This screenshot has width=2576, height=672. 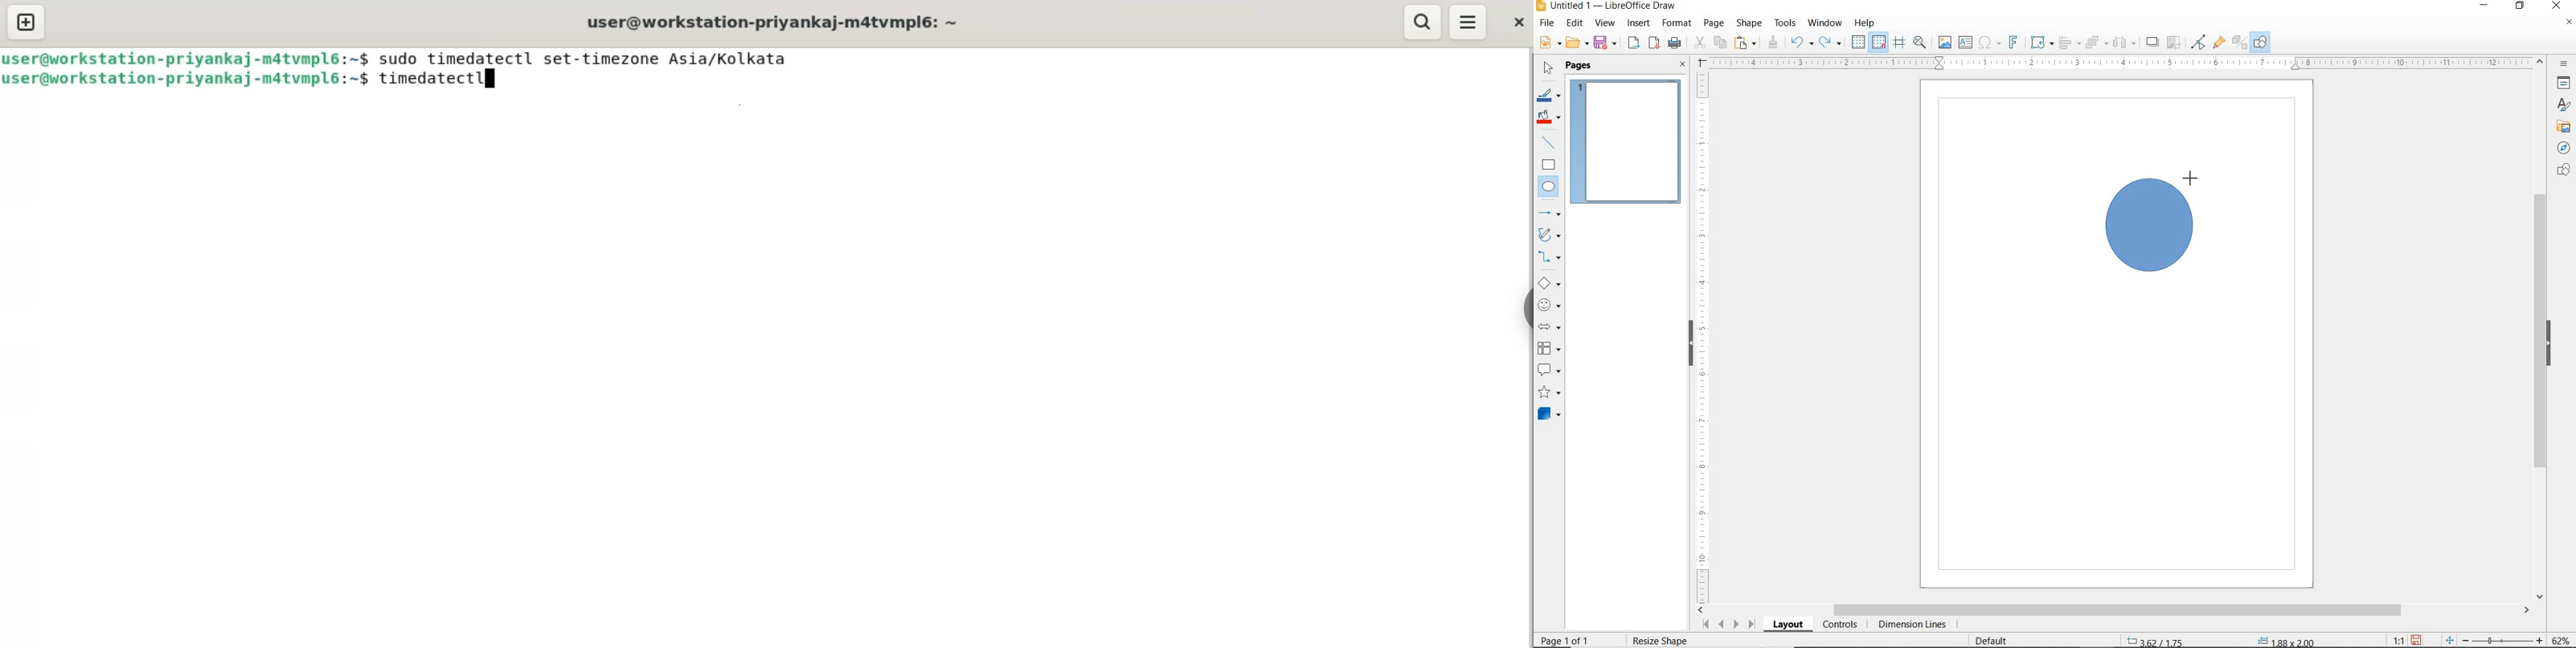 I want to click on FILE, so click(x=1548, y=25).